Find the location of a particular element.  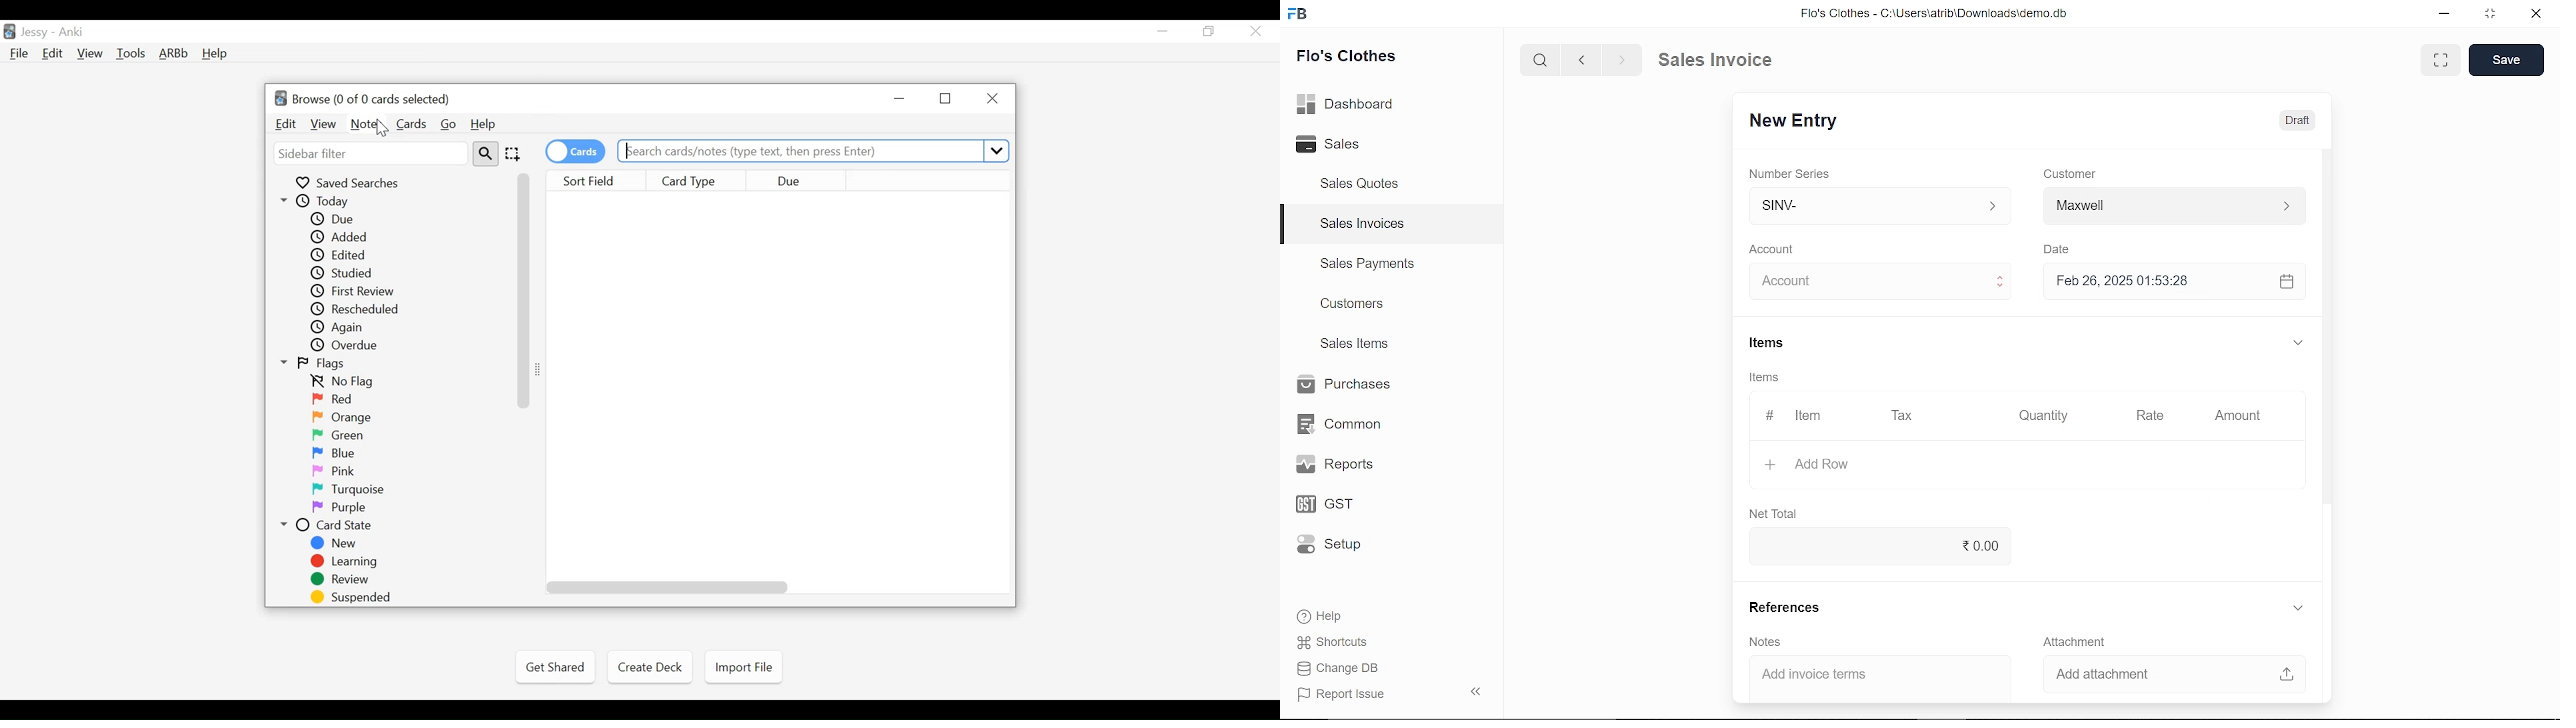

Selection Tool is located at coordinates (515, 153).